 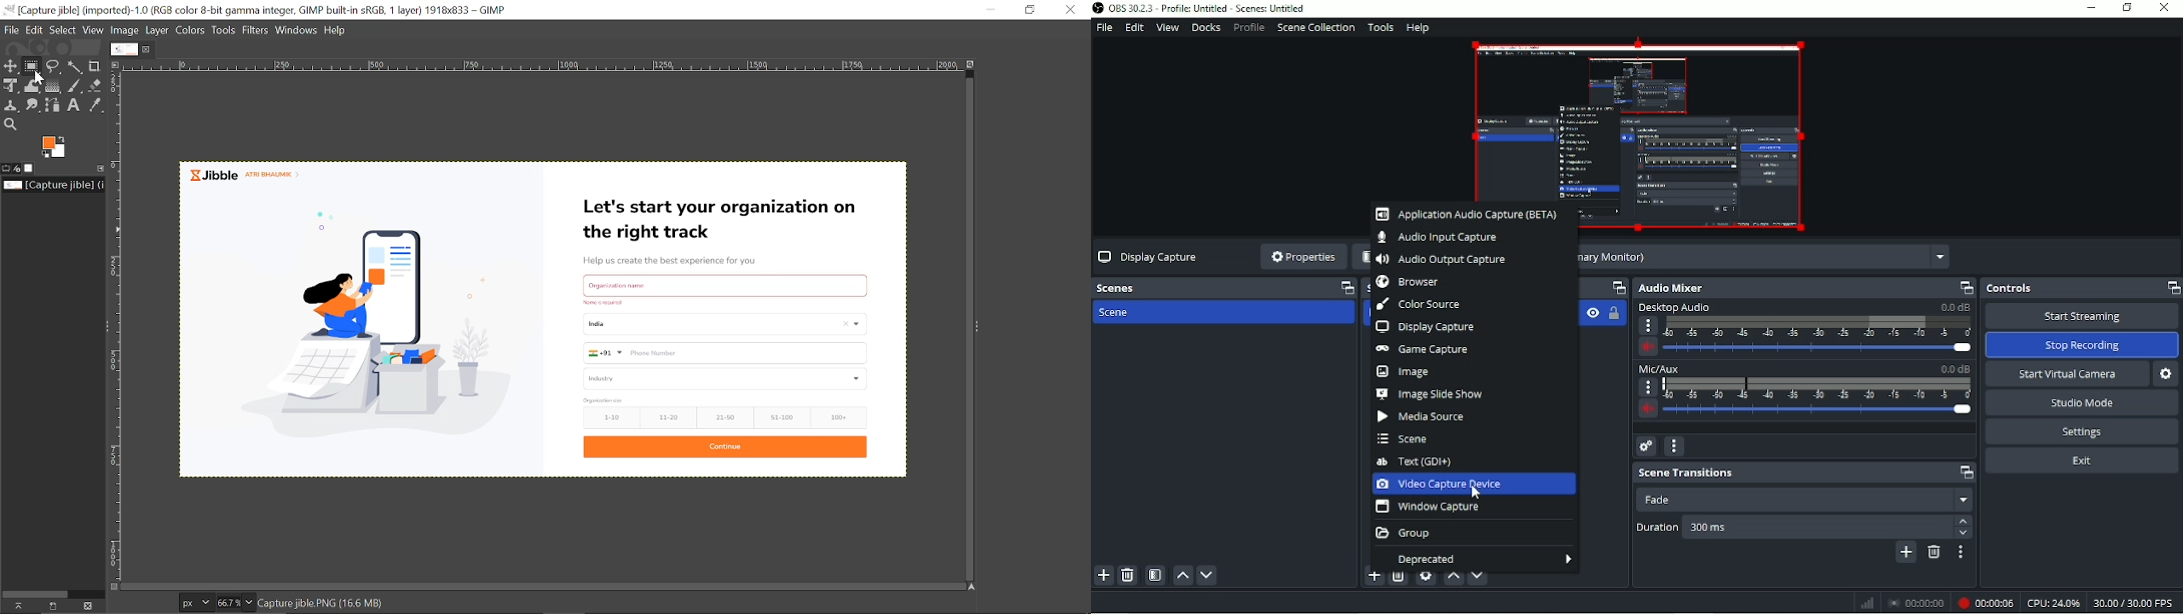 What do you see at coordinates (2081, 286) in the screenshot?
I see `Controls` at bounding box center [2081, 286].